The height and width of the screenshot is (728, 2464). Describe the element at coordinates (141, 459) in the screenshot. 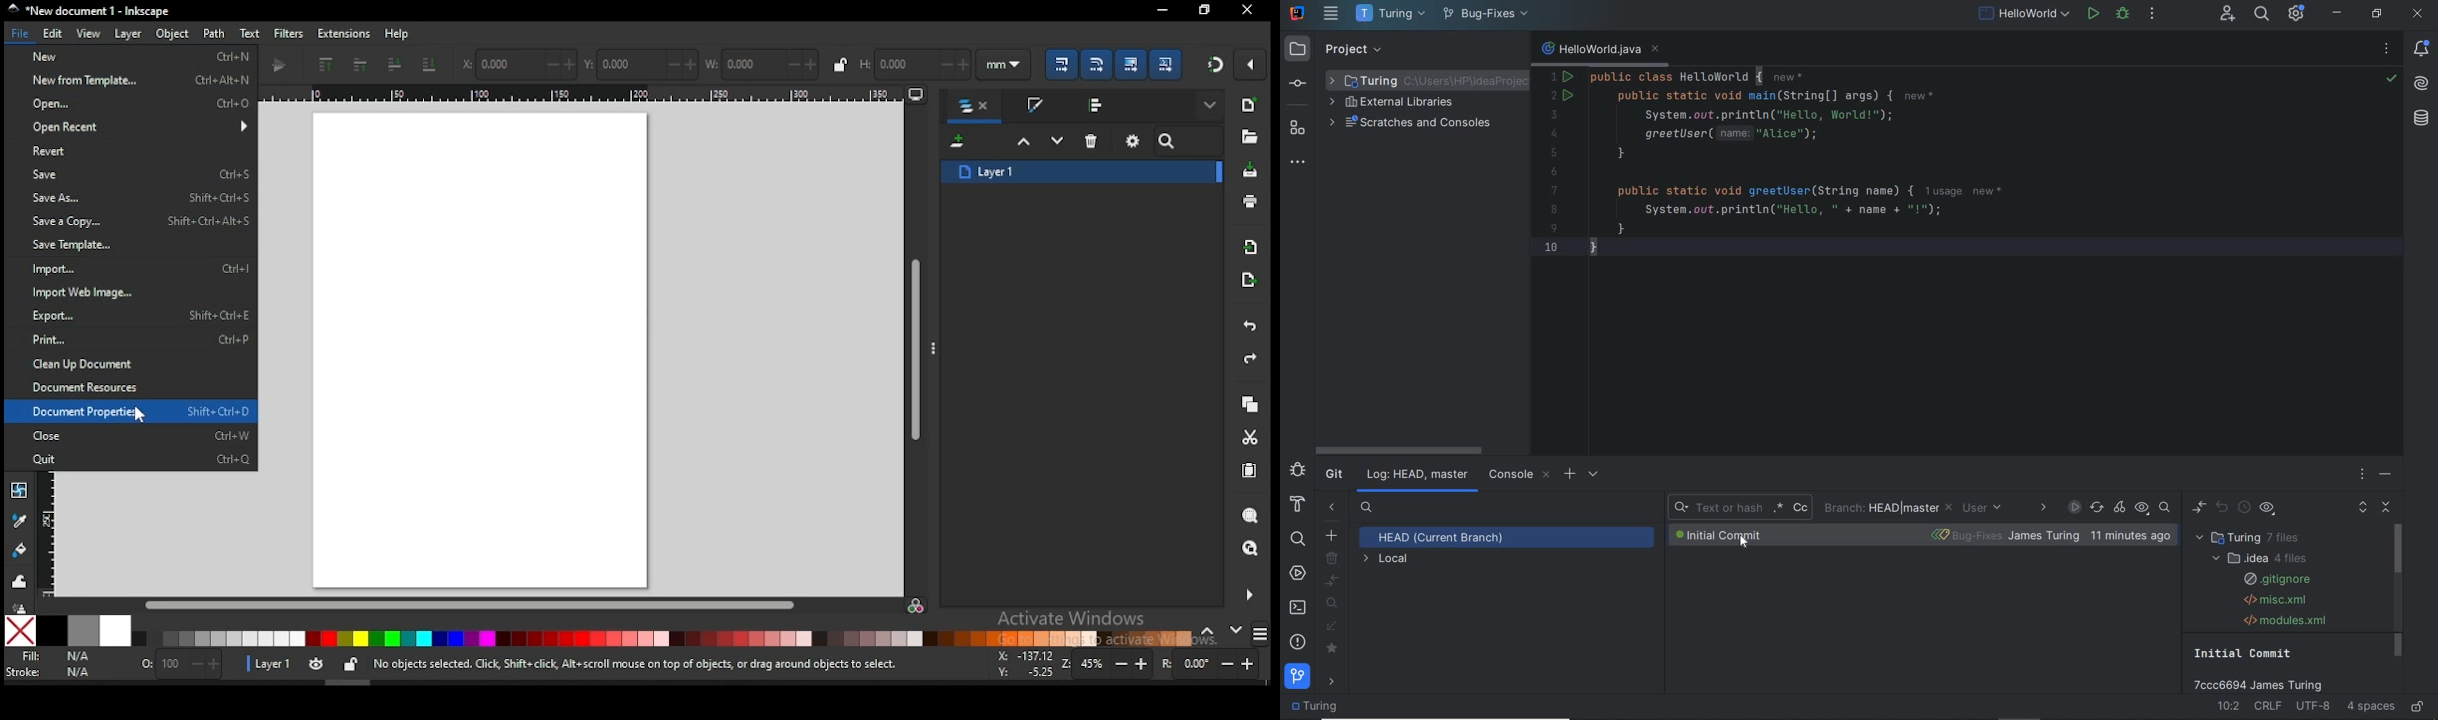

I see `quit` at that location.